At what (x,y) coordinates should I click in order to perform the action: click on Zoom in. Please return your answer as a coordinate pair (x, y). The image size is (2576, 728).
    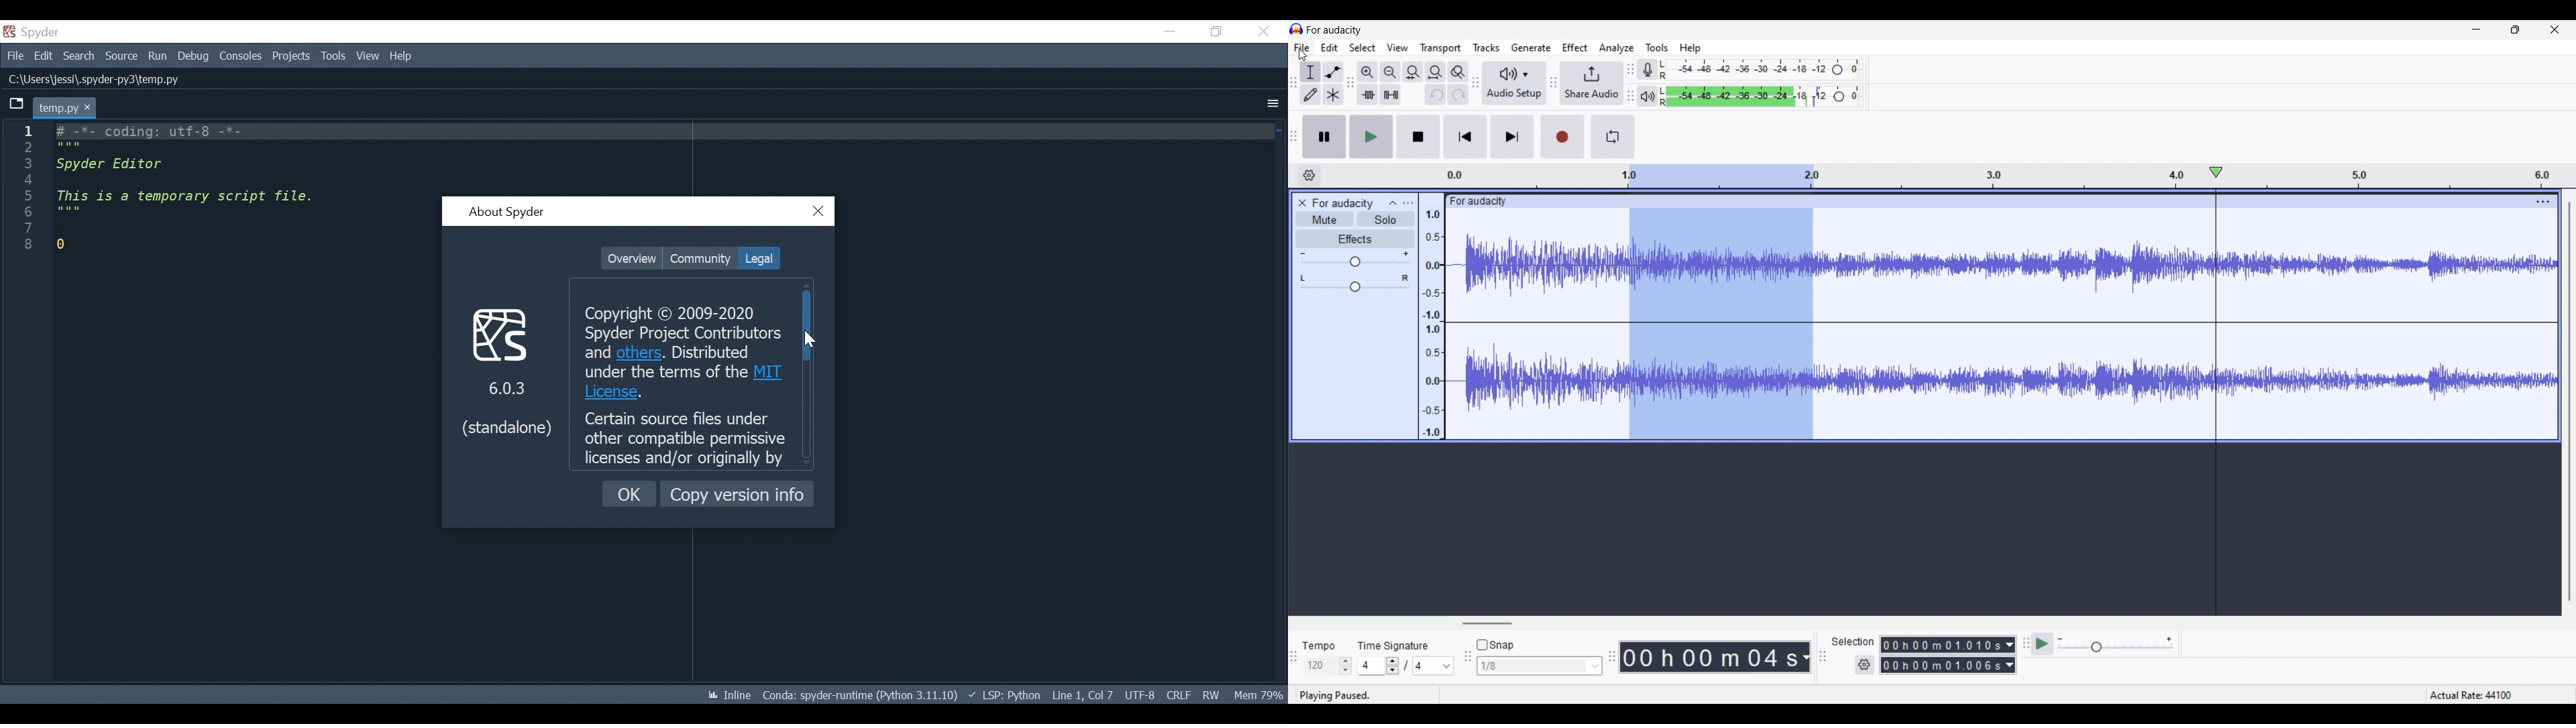
    Looking at the image, I should click on (1368, 72).